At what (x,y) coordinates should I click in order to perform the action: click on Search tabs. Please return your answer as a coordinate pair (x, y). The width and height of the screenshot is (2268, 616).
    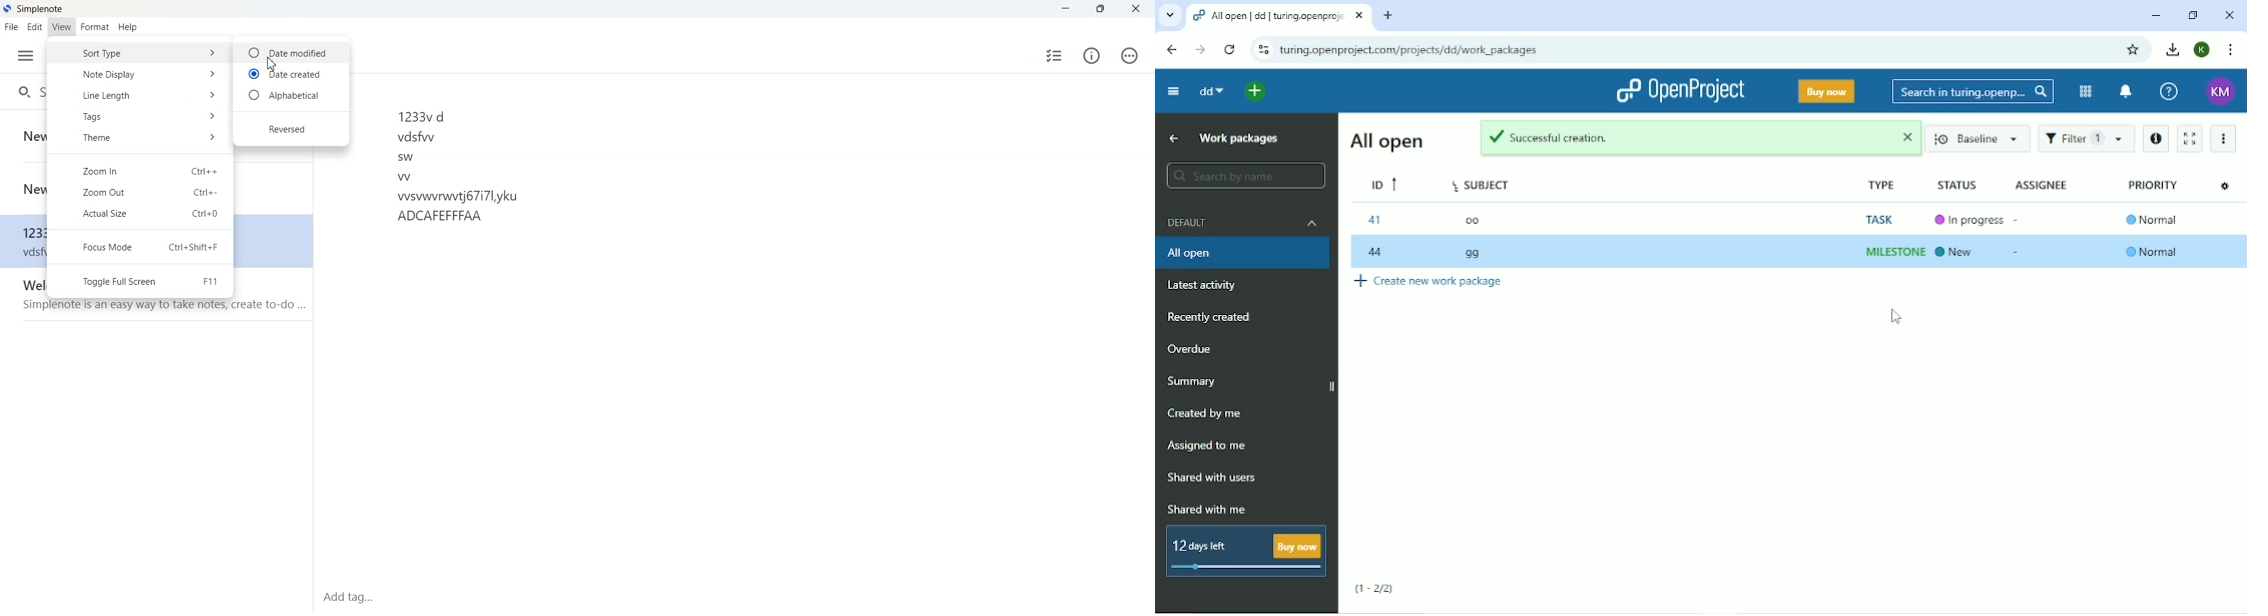
    Looking at the image, I should click on (1169, 15).